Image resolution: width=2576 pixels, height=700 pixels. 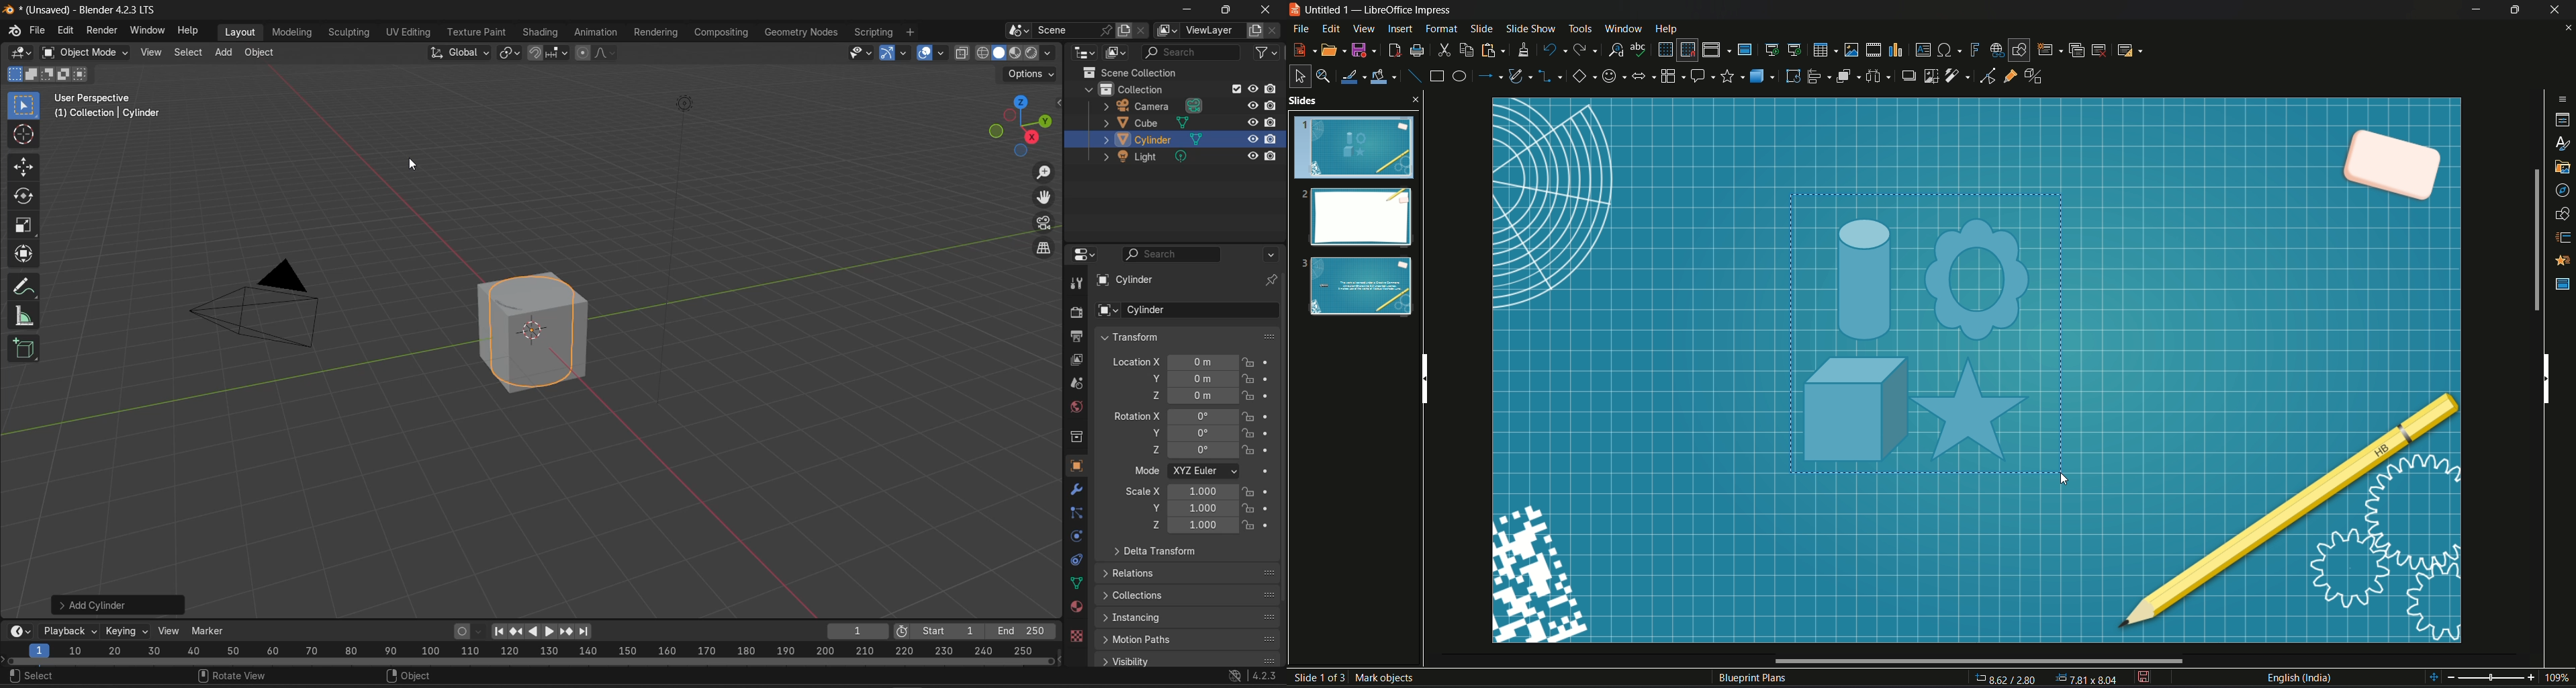 I want to click on Slide show, so click(x=1530, y=27).